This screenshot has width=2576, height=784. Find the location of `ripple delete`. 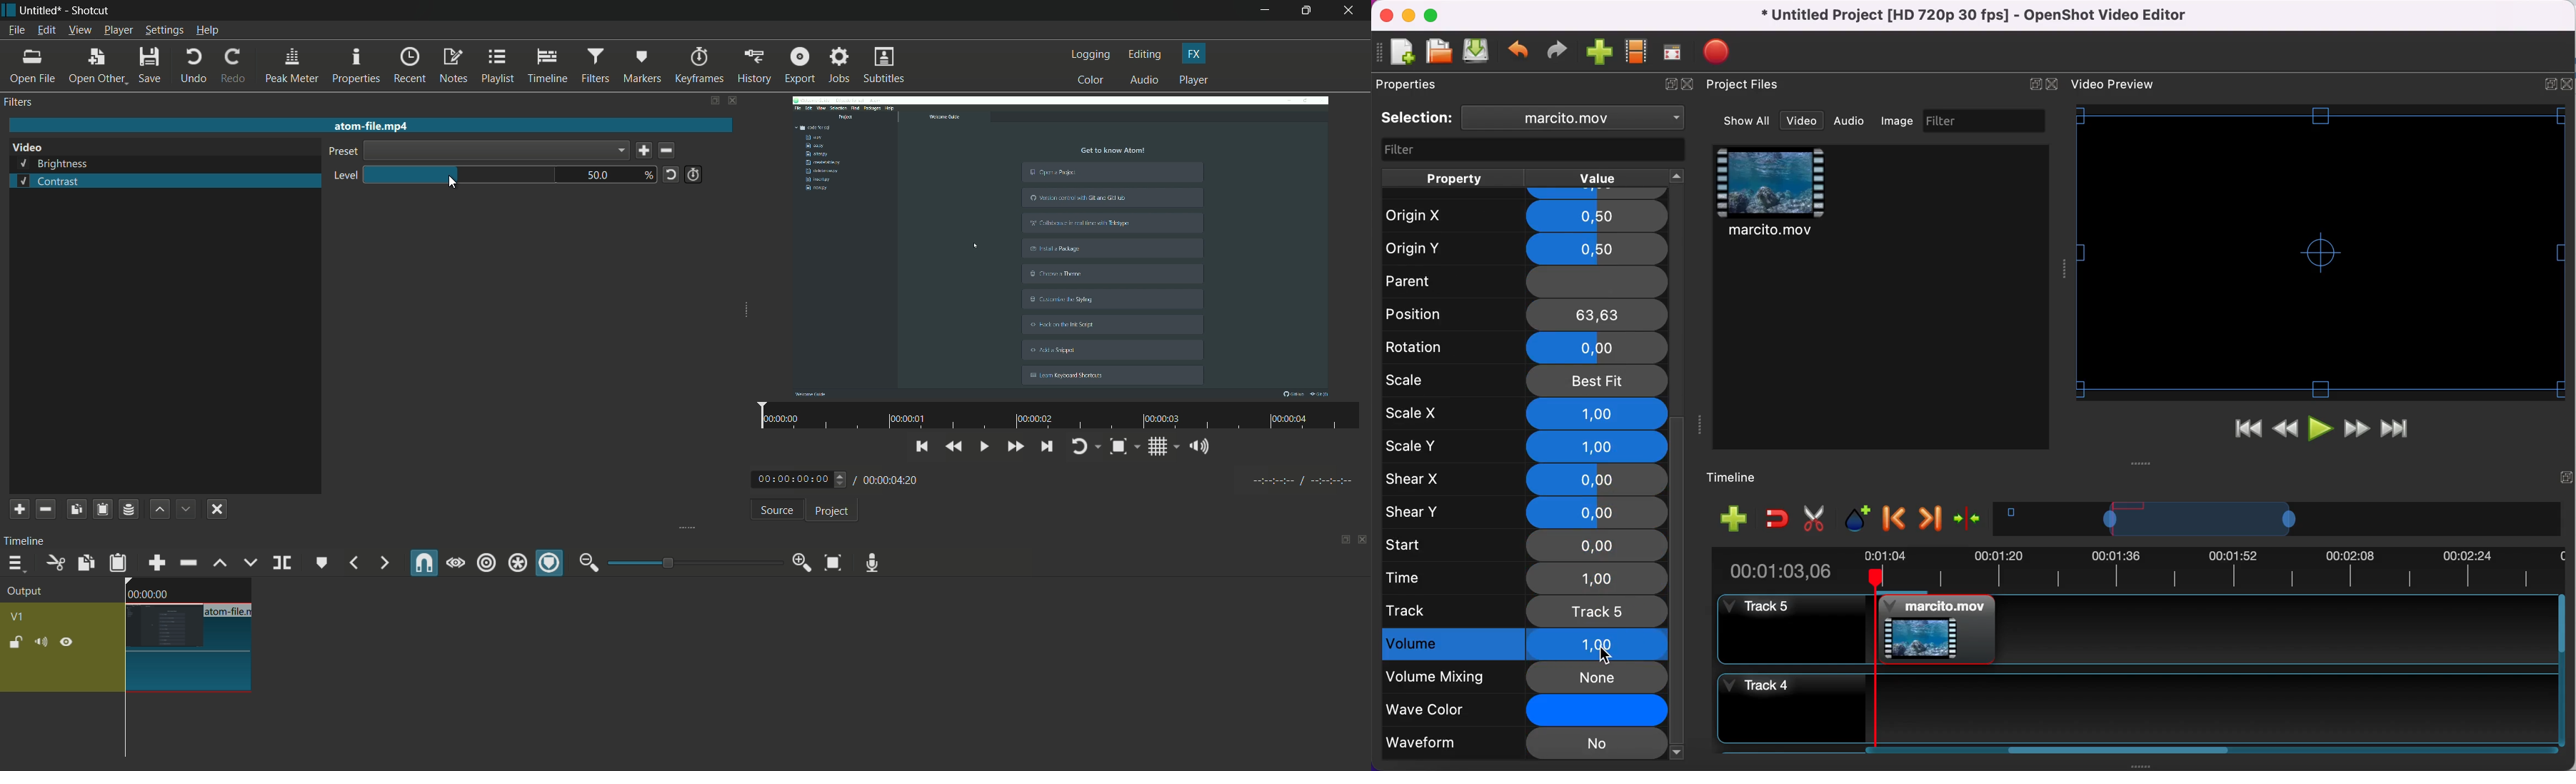

ripple delete is located at coordinates (188, 563).